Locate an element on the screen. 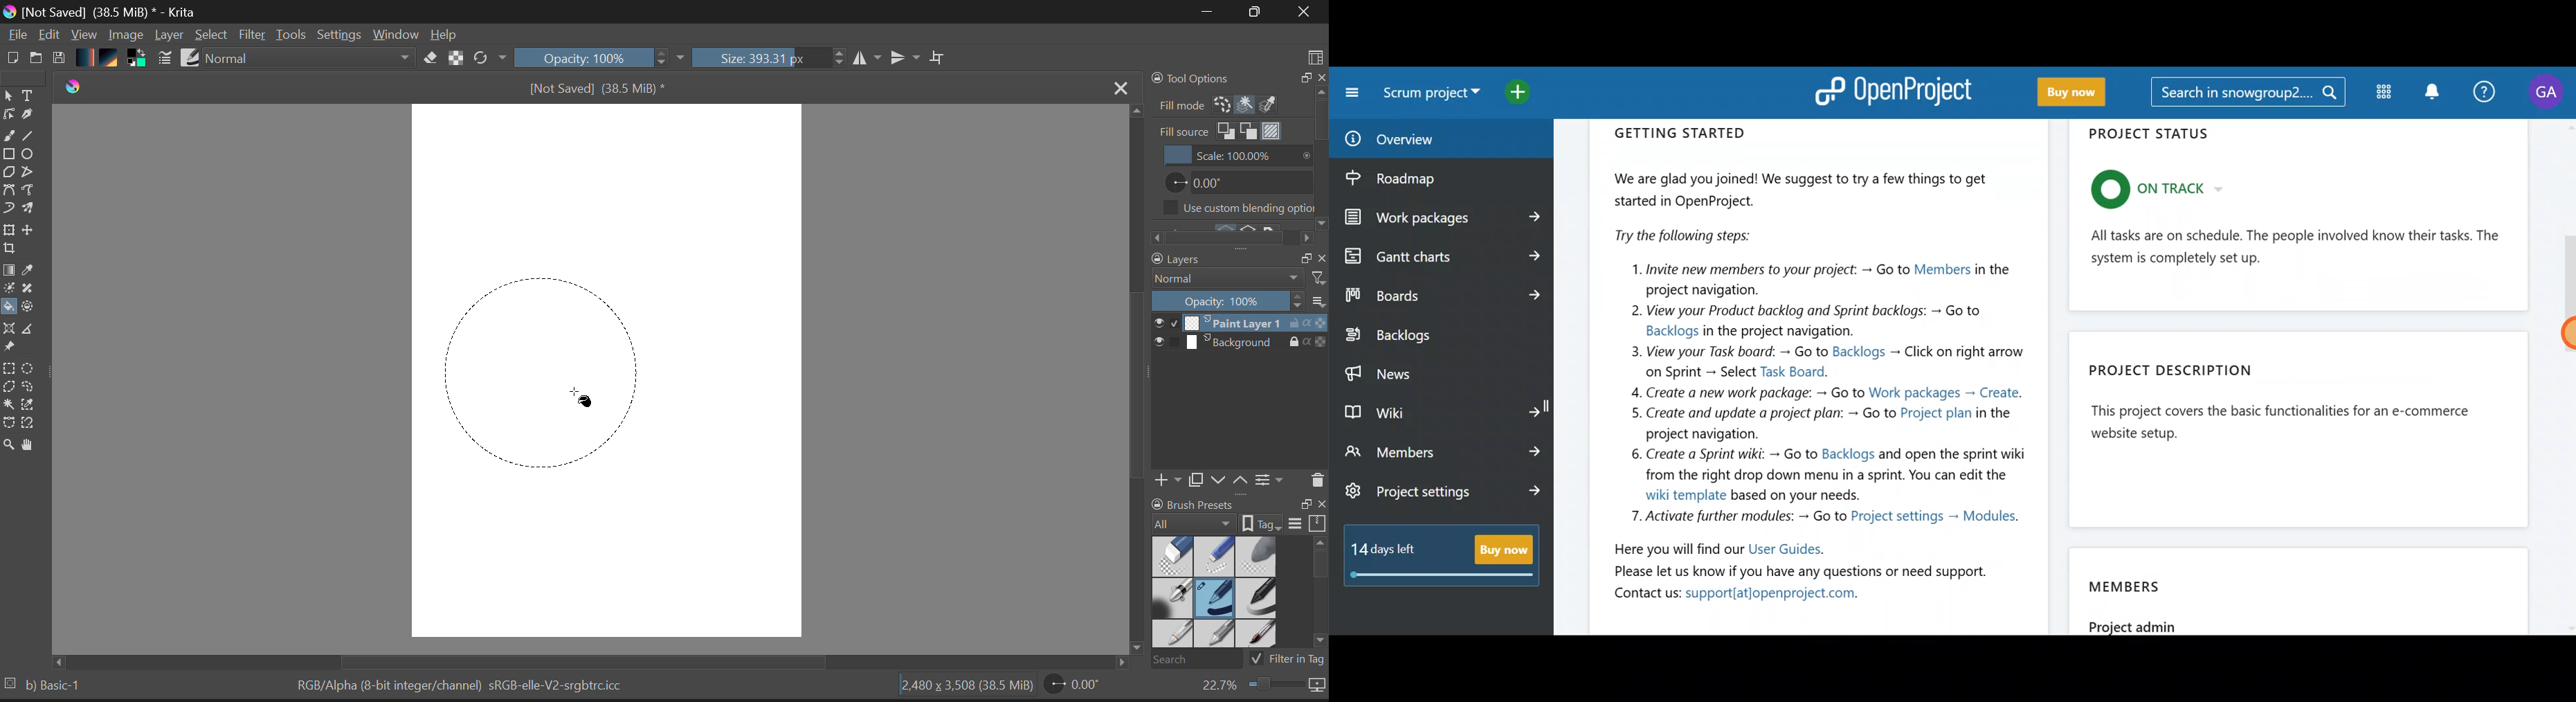 The height and width of the screenshot is (728, 2576). Elipses is located at coordinates (30, 156).